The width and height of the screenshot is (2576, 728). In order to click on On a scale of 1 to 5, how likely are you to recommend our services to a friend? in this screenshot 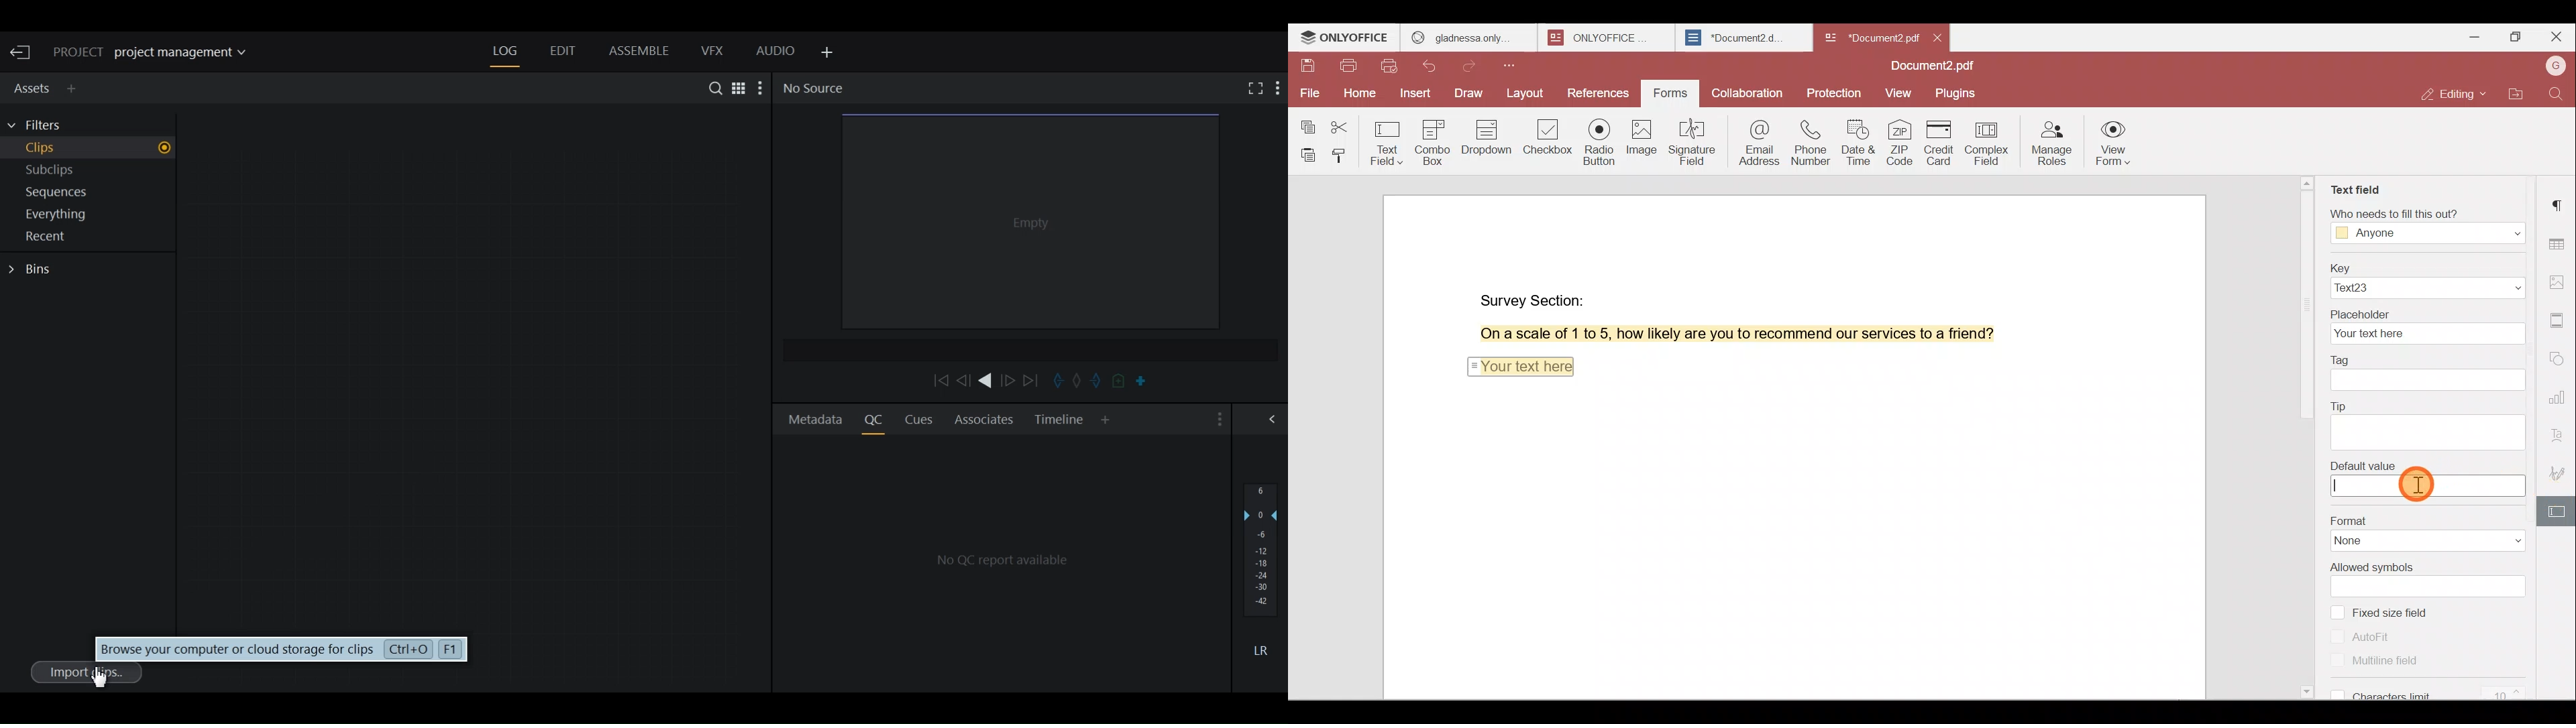, I will do `click(1722, 334)`.